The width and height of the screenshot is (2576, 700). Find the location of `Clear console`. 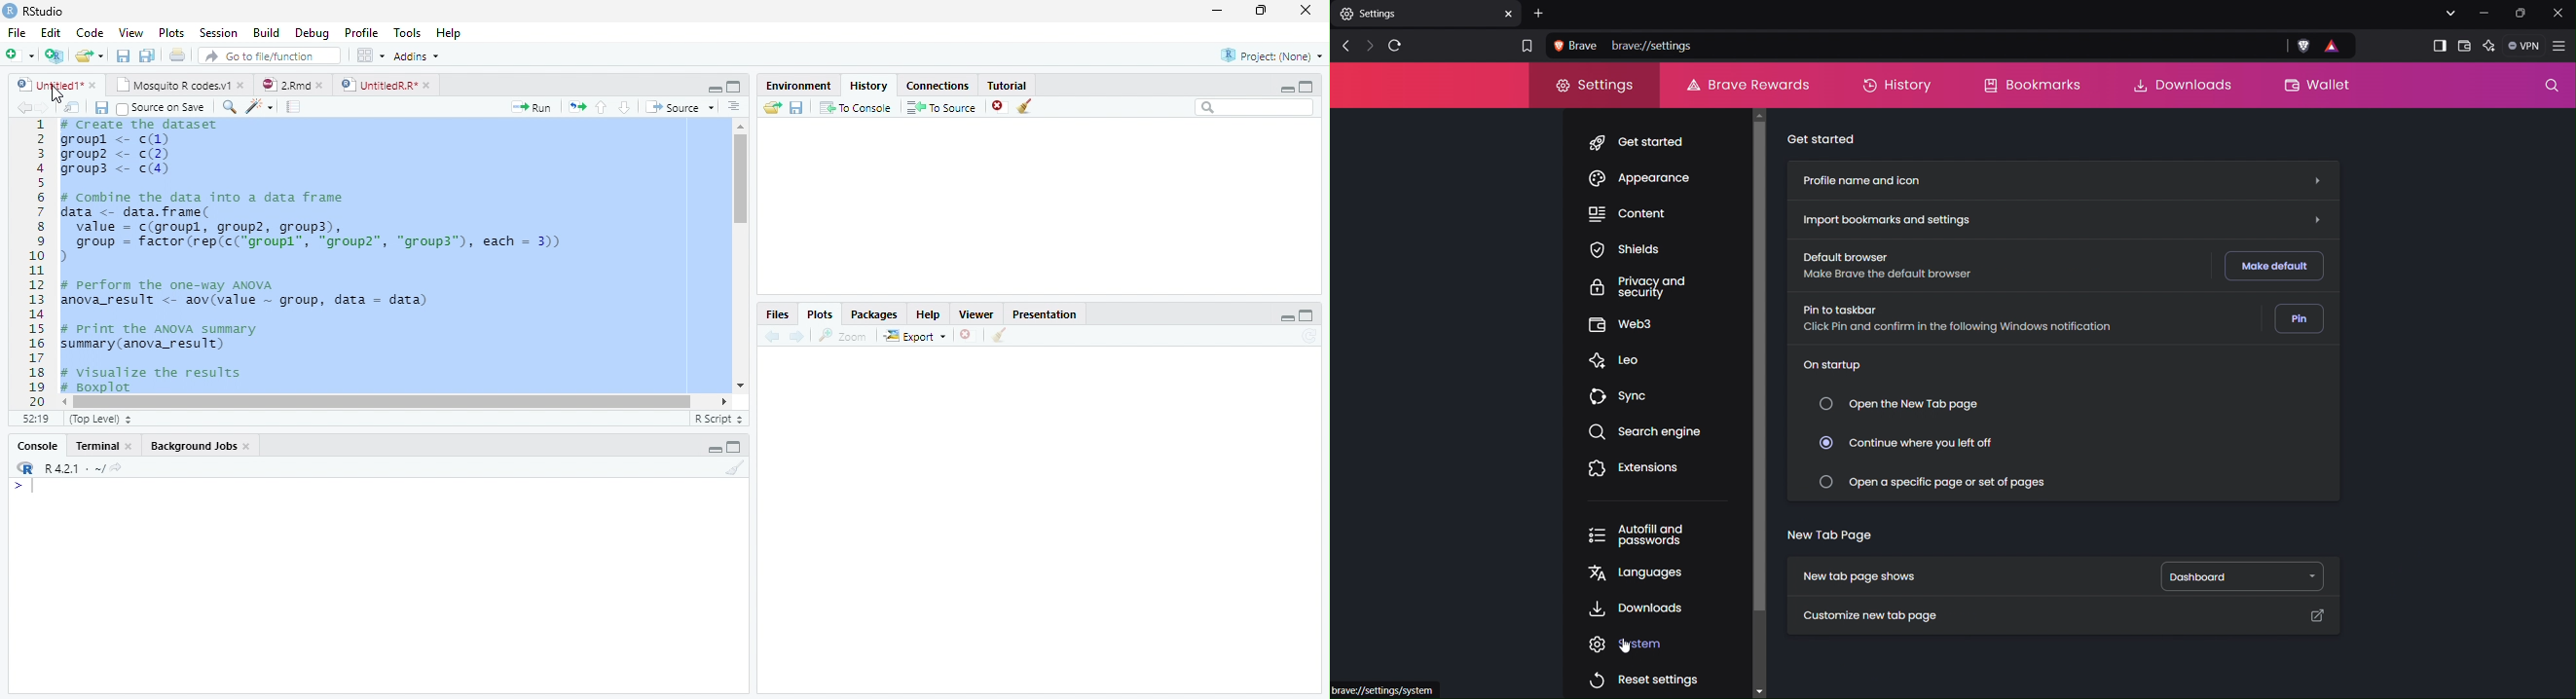

Clear console is located at coordinates (739, 470).